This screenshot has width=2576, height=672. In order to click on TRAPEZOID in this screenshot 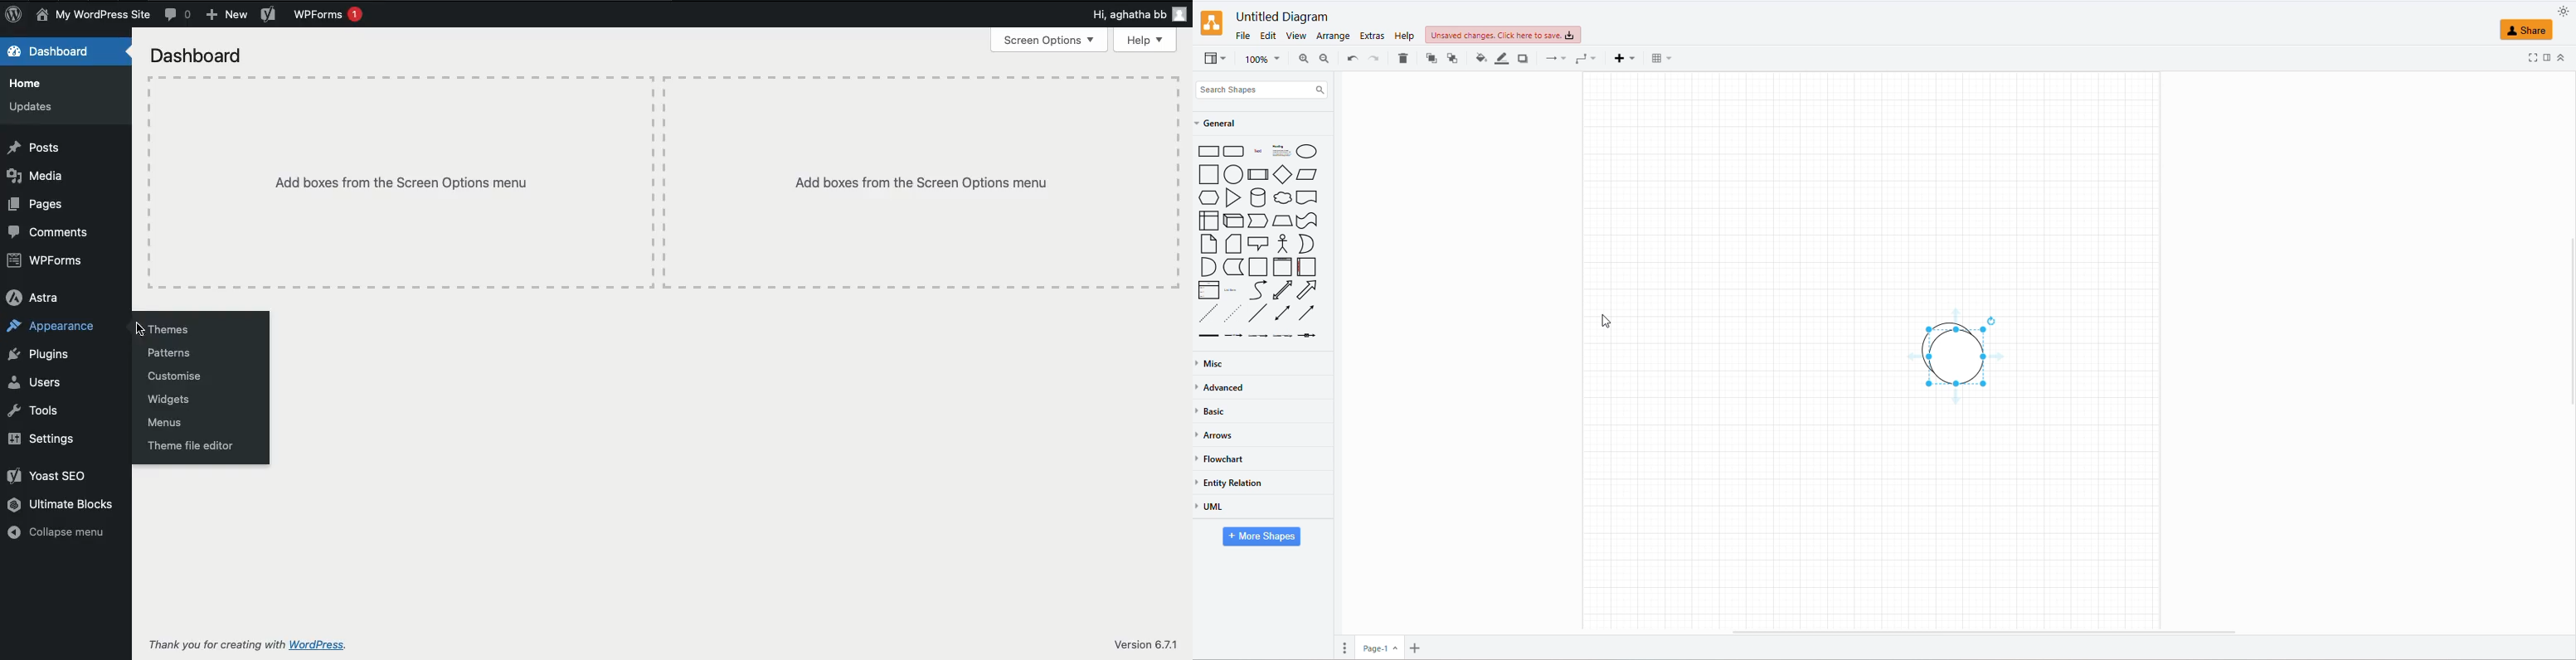, I will do `click(1284, 221)`.